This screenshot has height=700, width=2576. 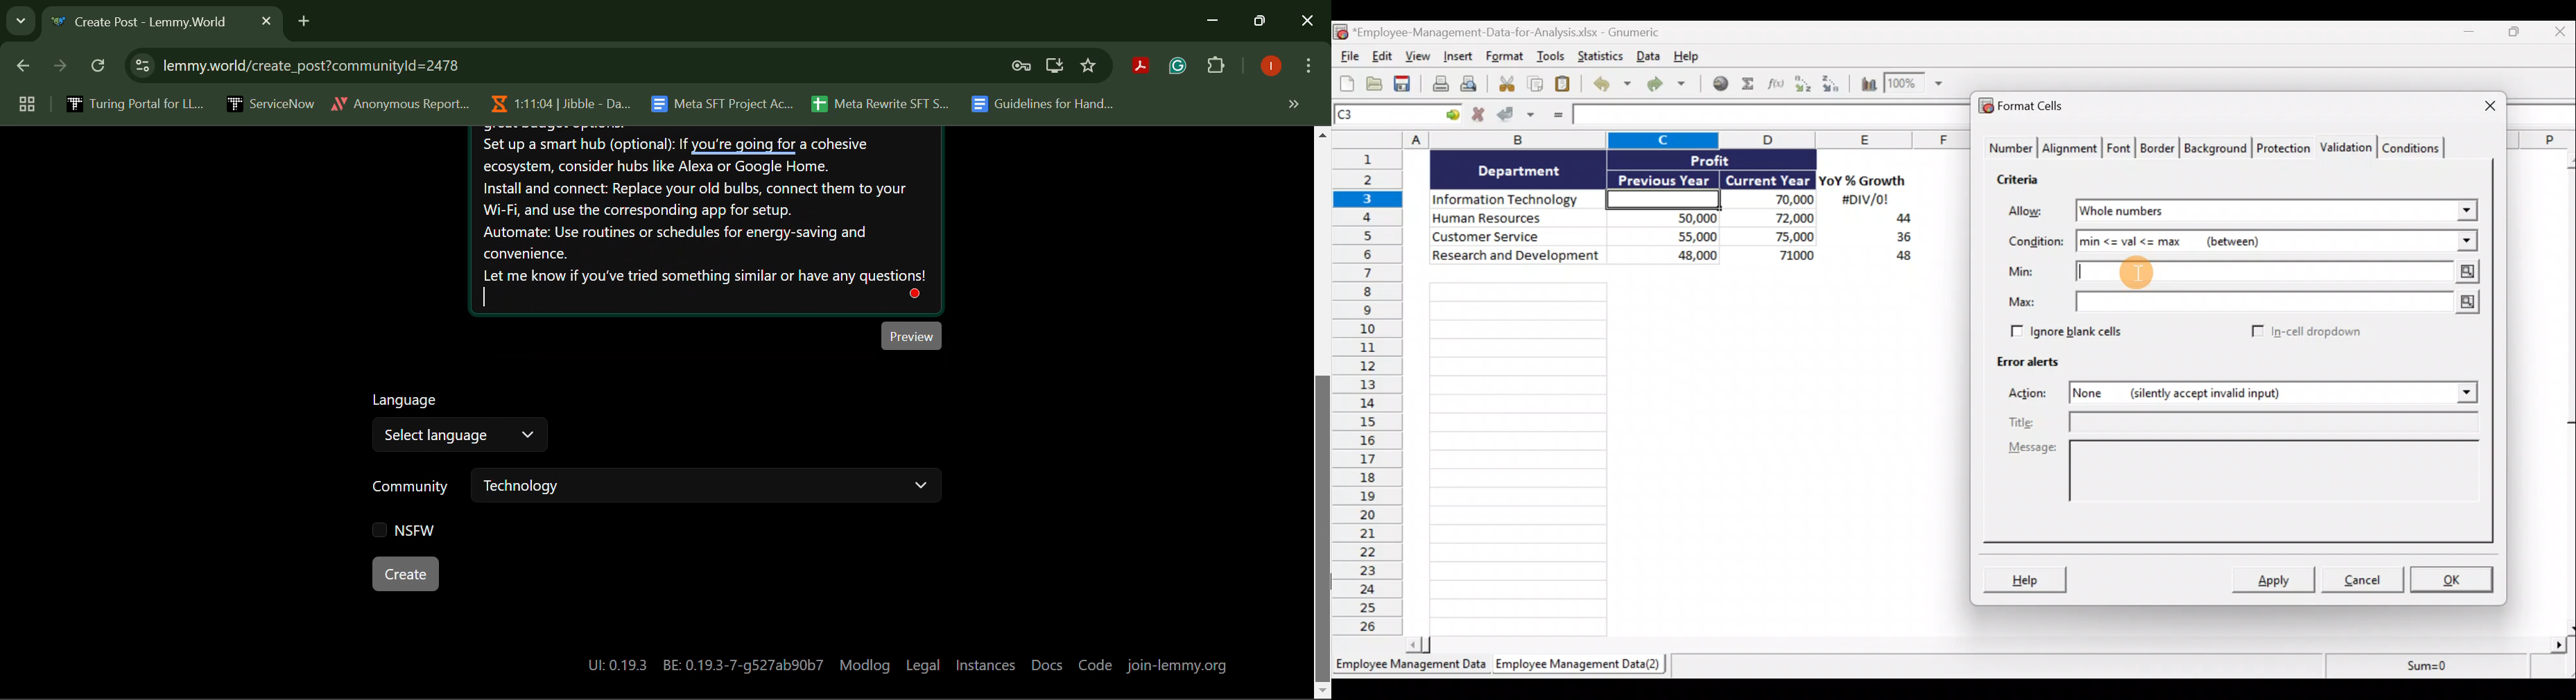 What do you see at coordinates (2421, 670) in the screenshot?
I see `Sum=0` at bounding box center [2421, 670].